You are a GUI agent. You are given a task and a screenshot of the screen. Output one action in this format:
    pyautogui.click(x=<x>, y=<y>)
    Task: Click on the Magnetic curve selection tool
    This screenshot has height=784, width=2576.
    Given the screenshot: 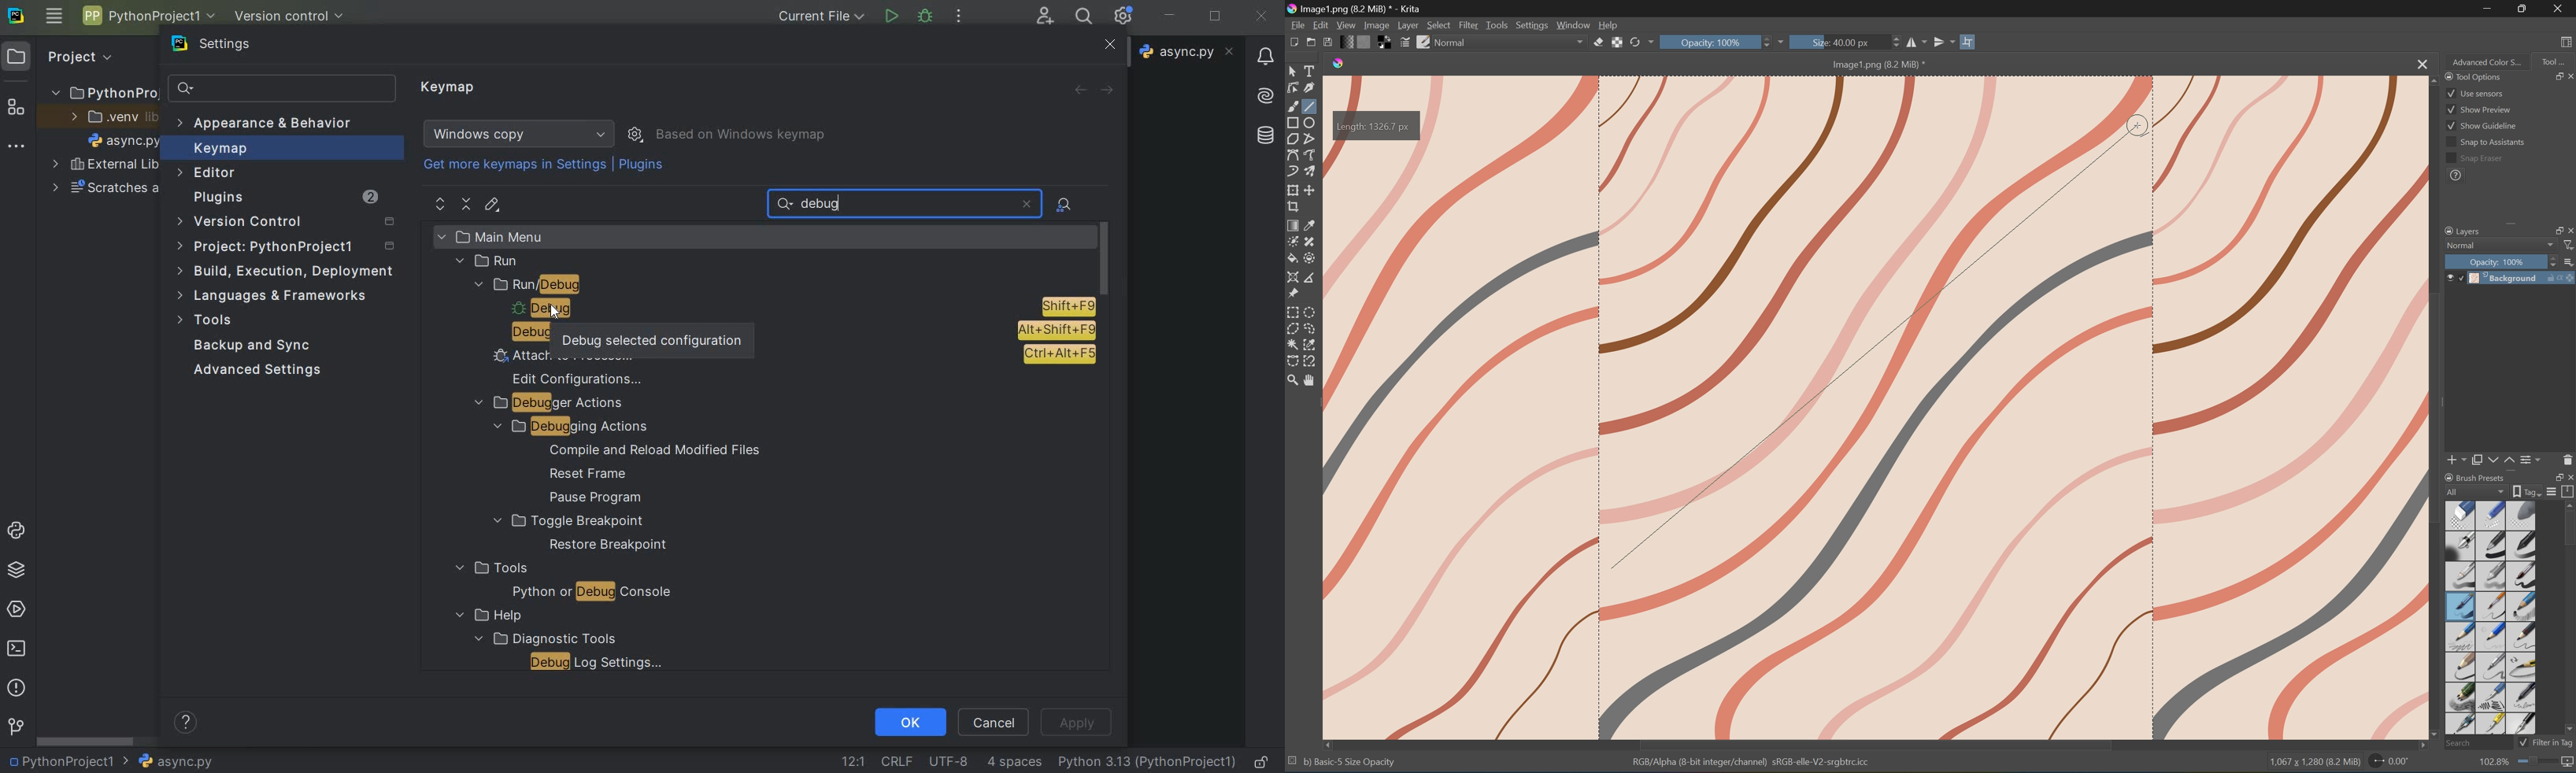 What is the action you would take?
    pyautogui.click(x=1312, y=361)
    